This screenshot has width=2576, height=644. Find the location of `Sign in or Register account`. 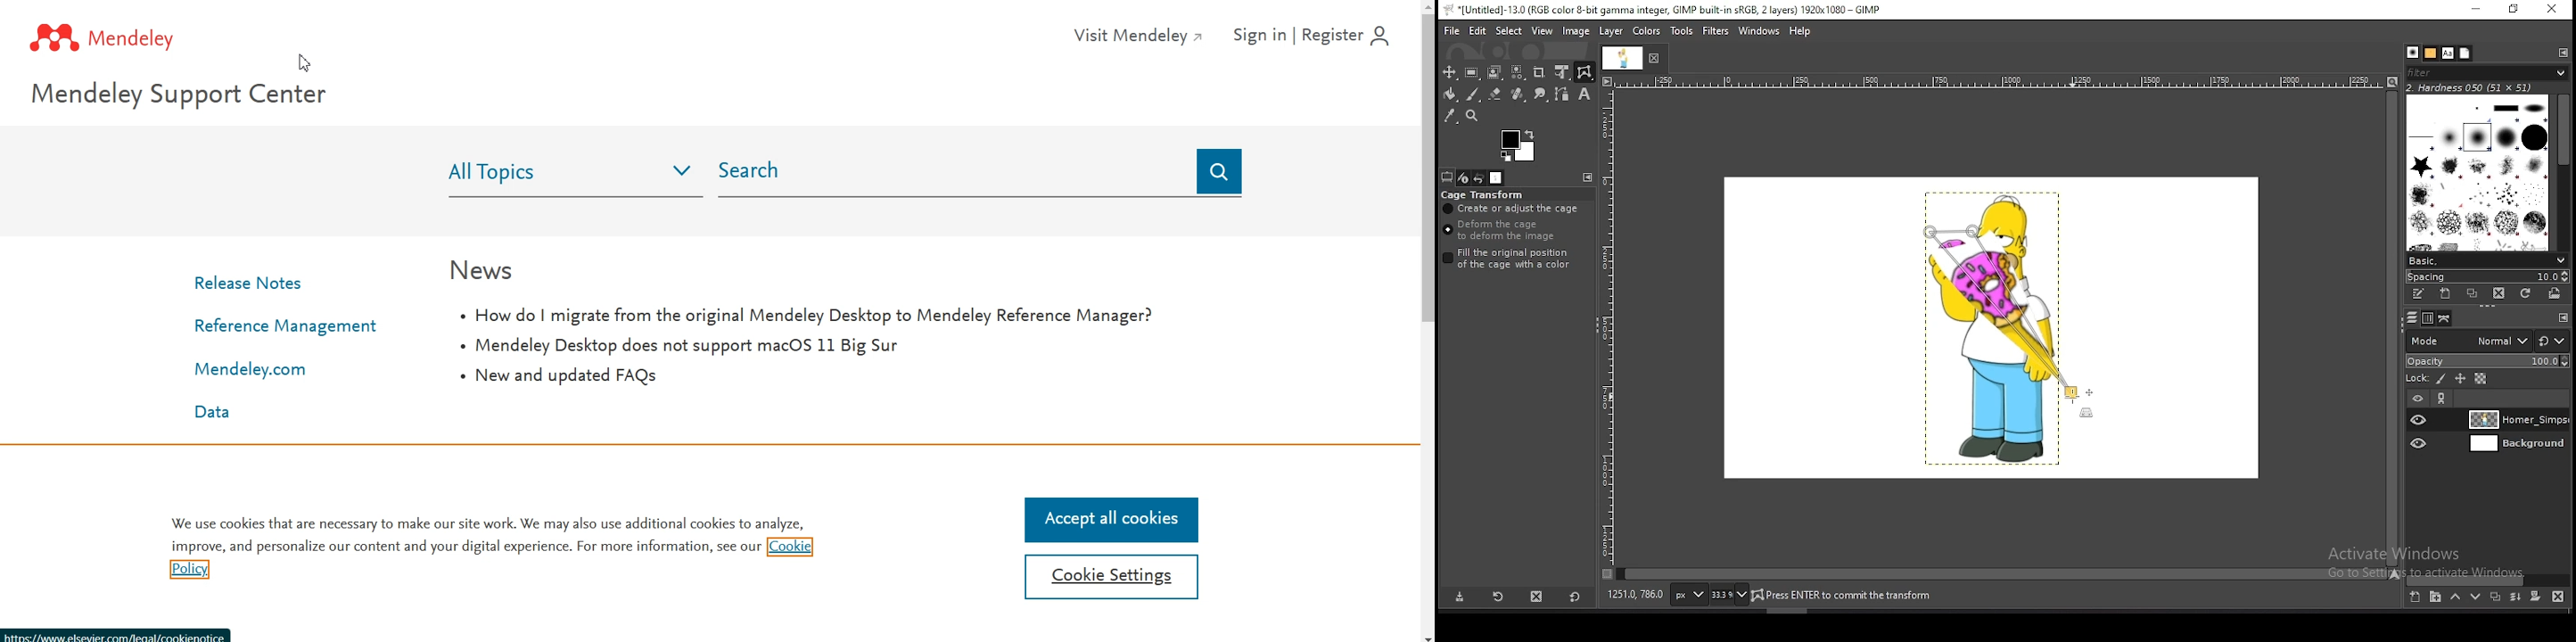

Sign in or Register account is located at coordinates (1322, 38).